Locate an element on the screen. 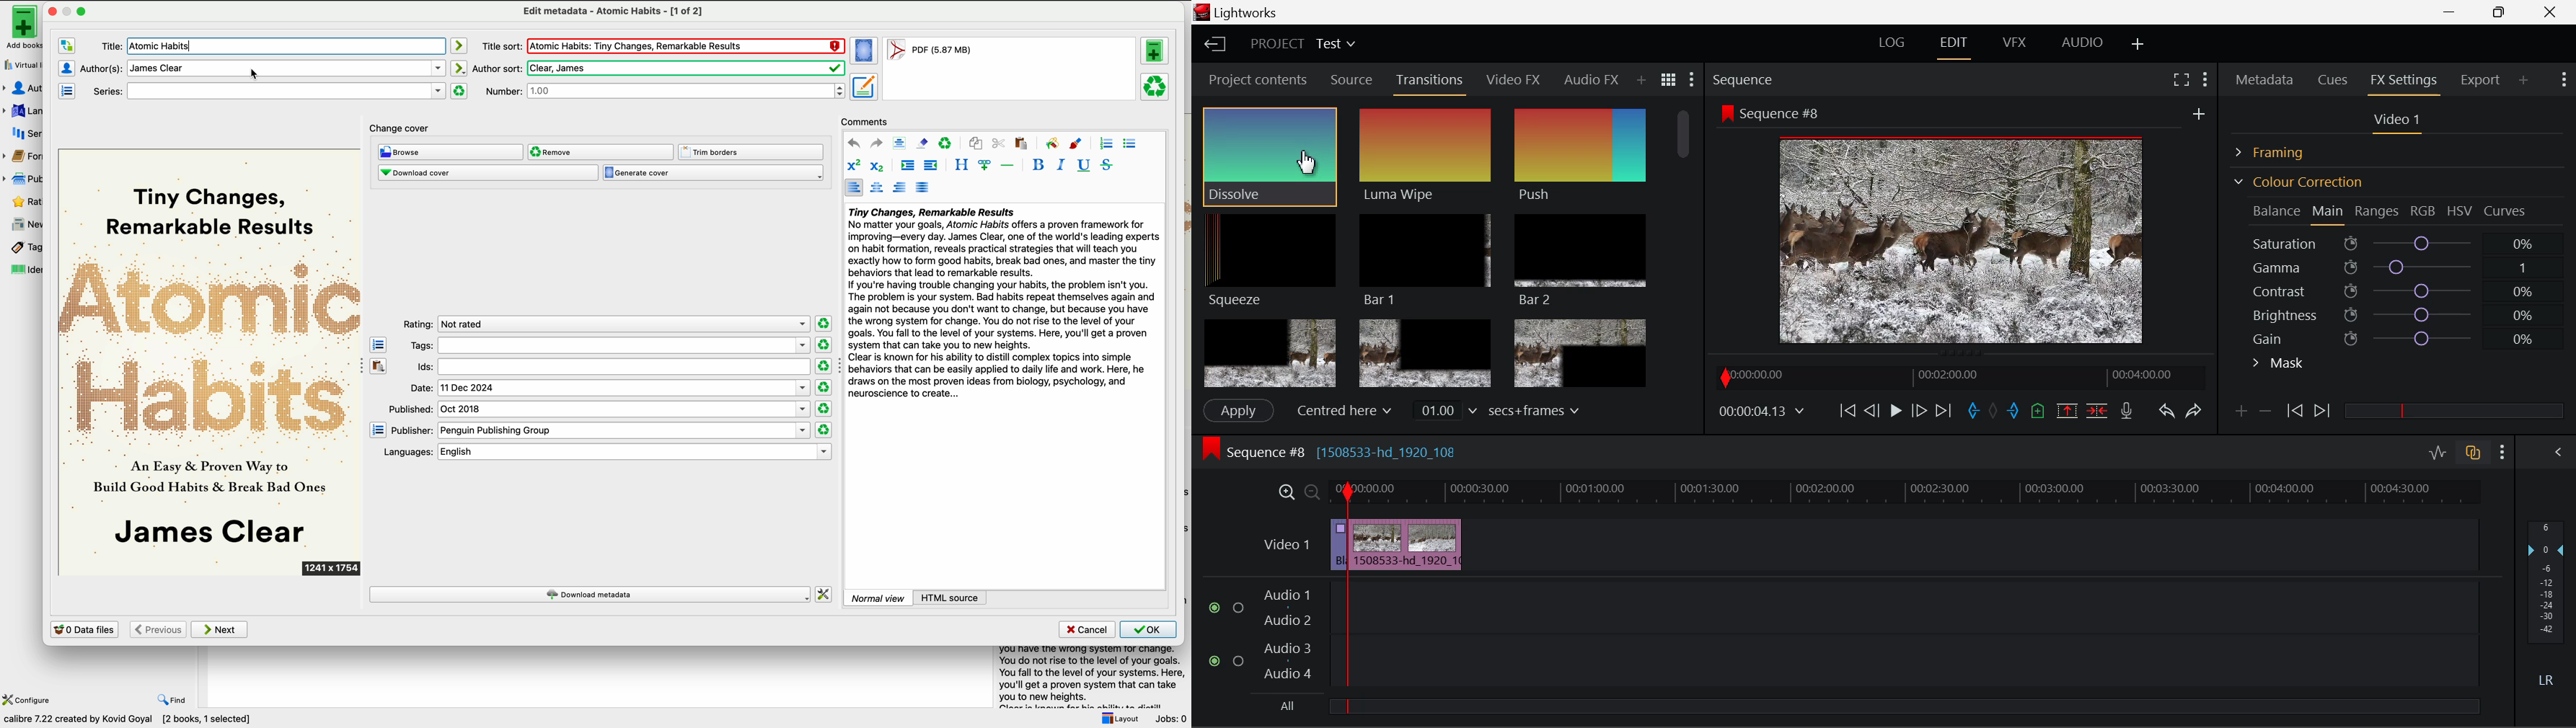 The image size is (2576, 728). Box 3 is located at coordinates (1578, 354).